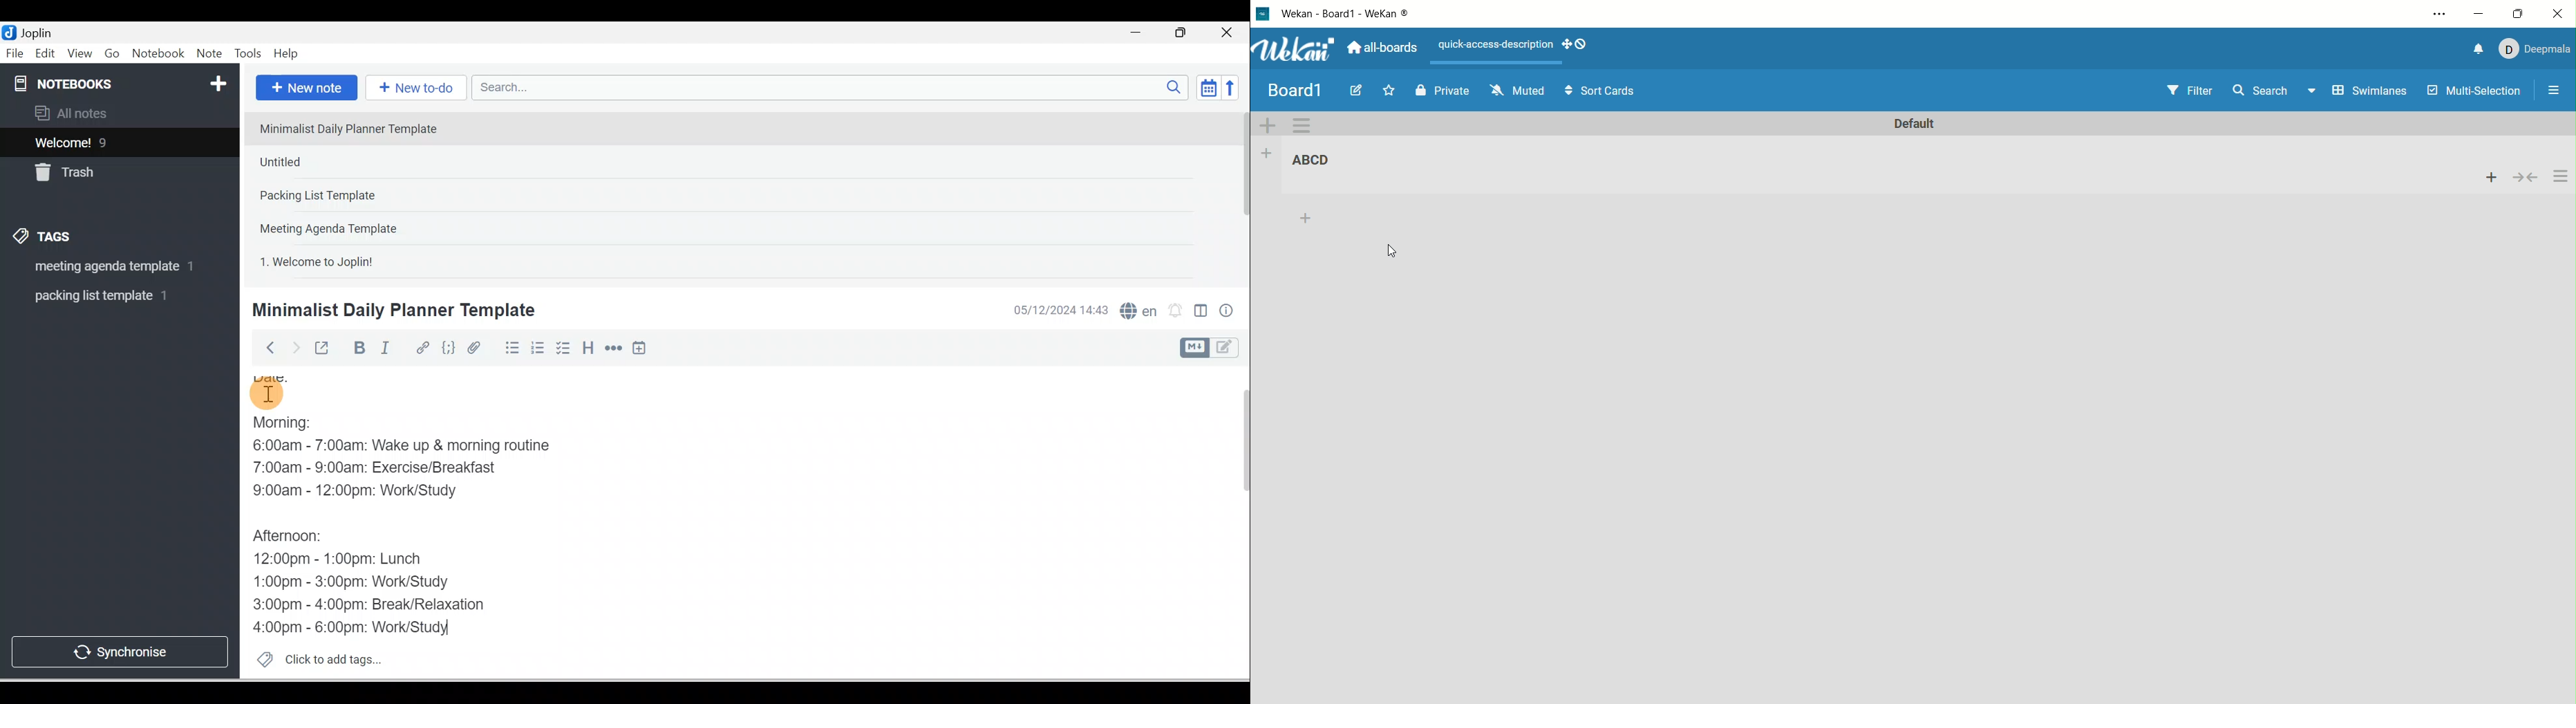 The width and height of the screenshot is (2576, 728). I want to click on Note 4, so click(347, 226).